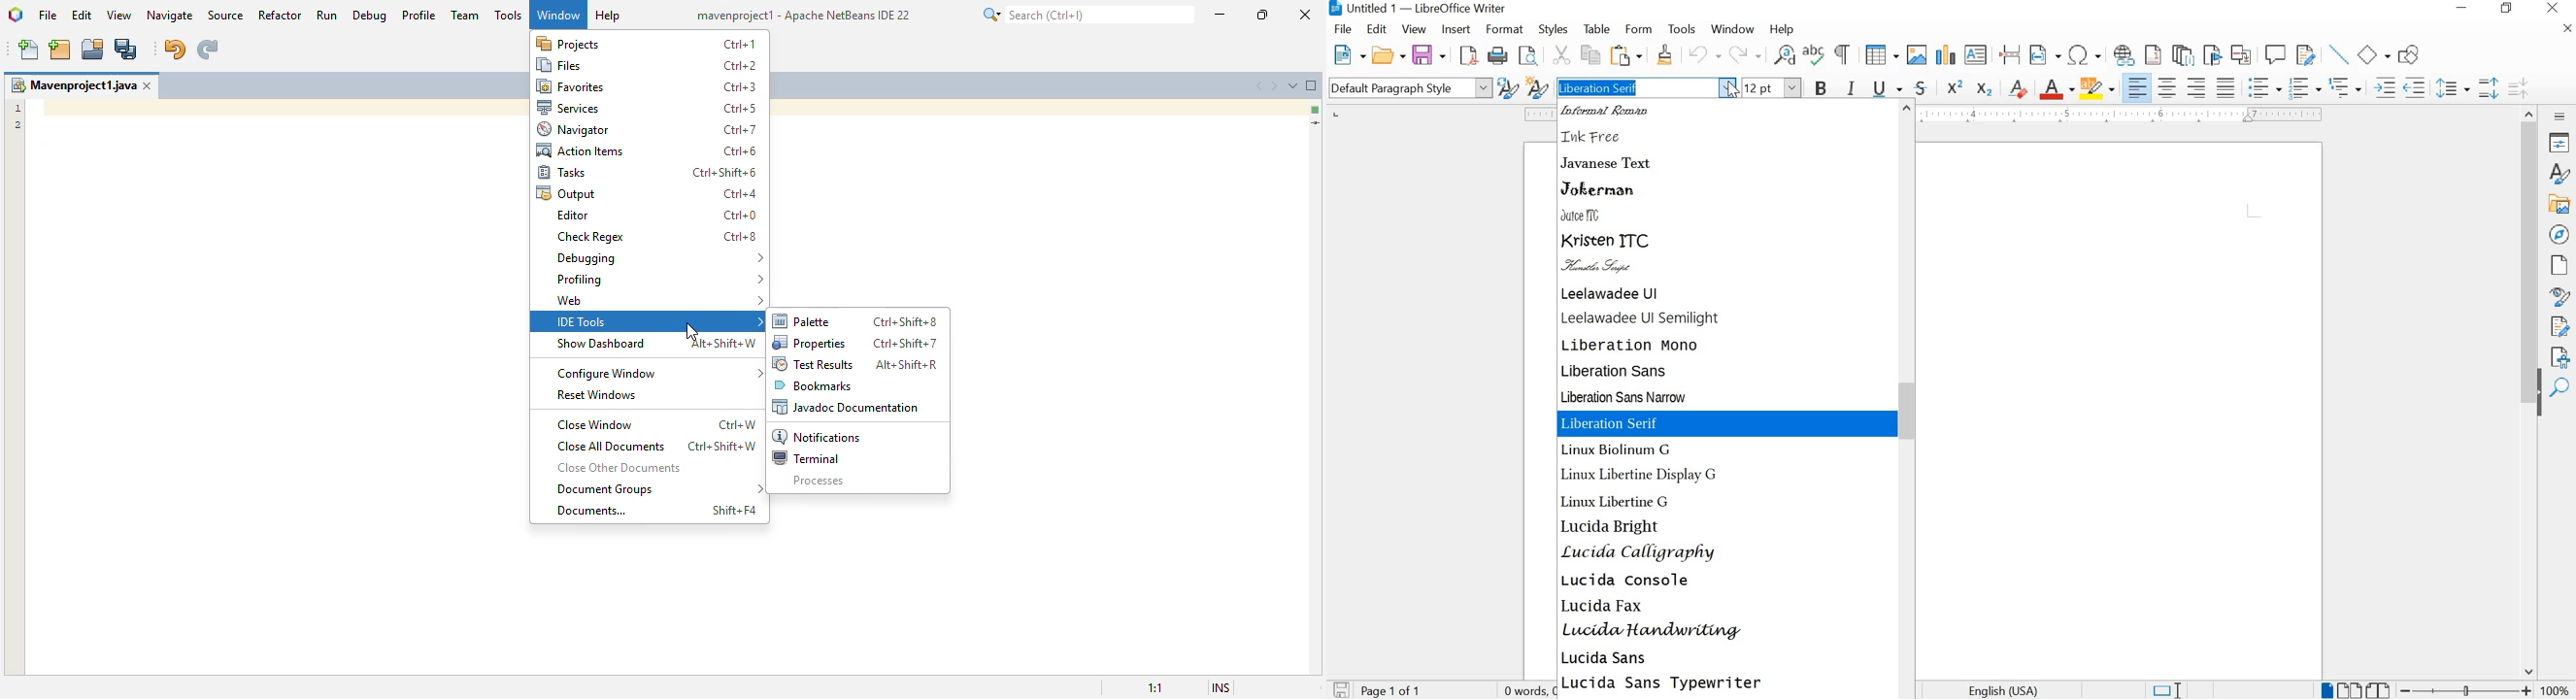 Image resolution: width=2576 pixels, height=700 pixels. What do you see at coordinates (1421, 10) in the screenshot?
I see `untitled 1 LibreOffice Writer` at bounding box center [1421, 10].